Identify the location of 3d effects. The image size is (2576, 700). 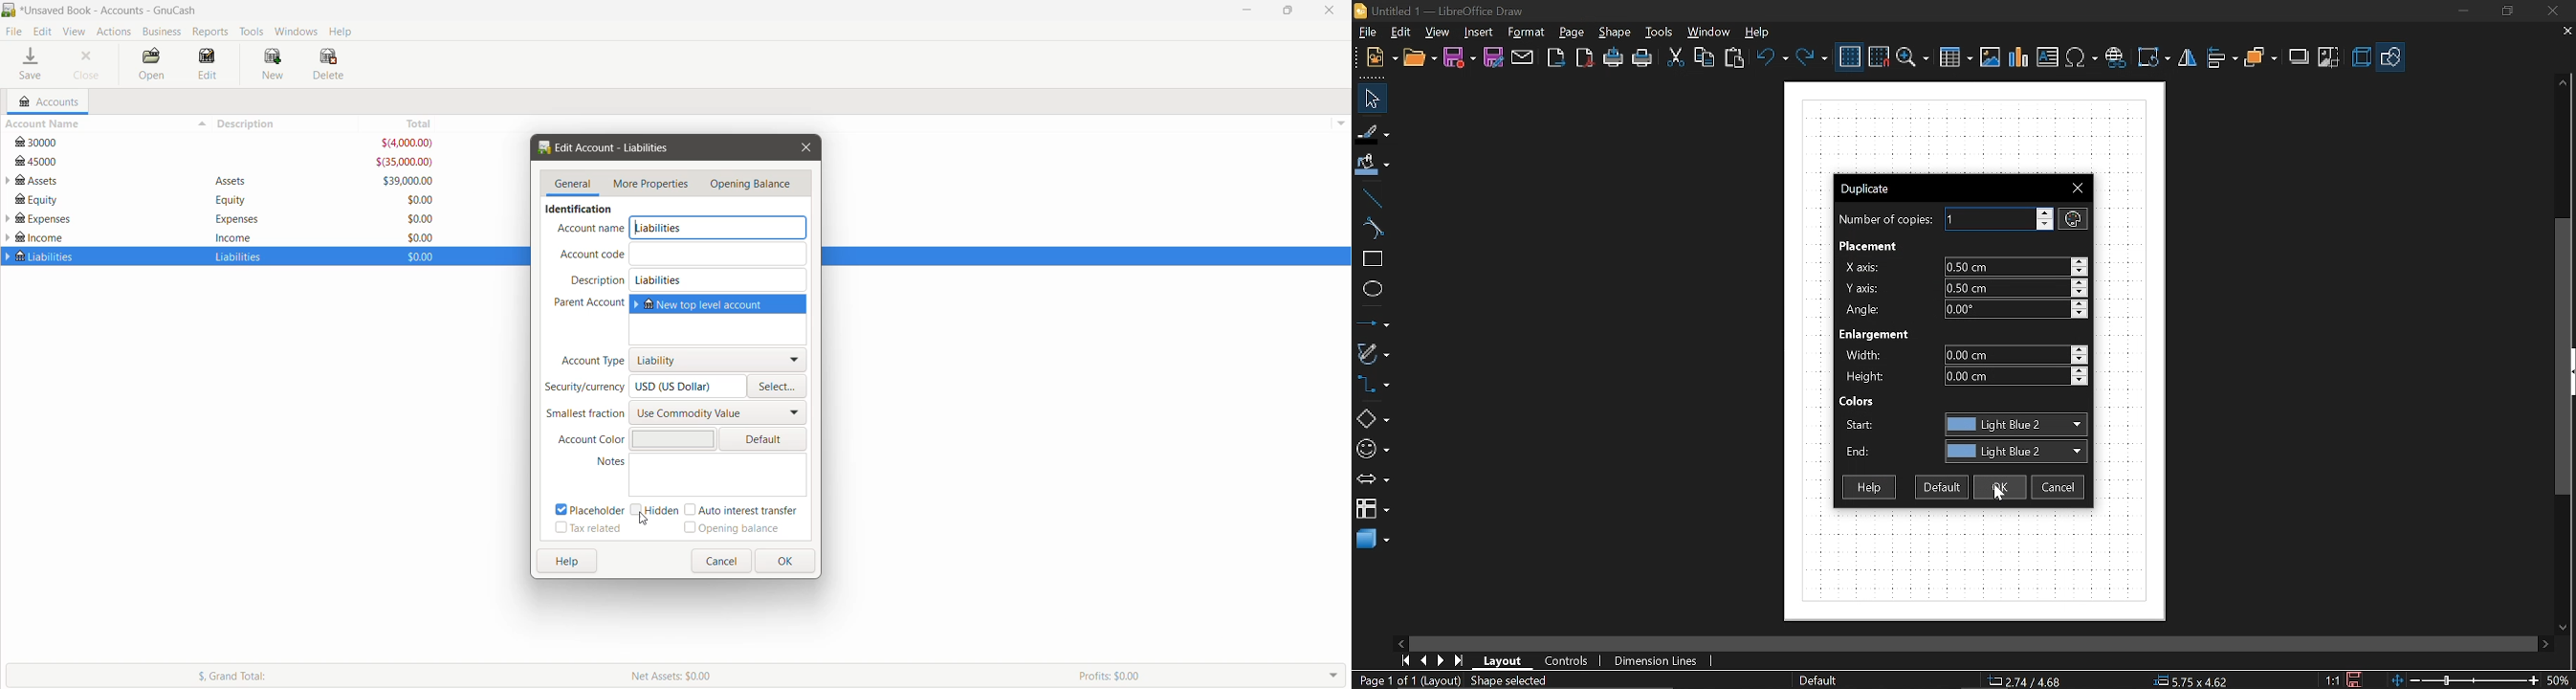
(2361, 57).